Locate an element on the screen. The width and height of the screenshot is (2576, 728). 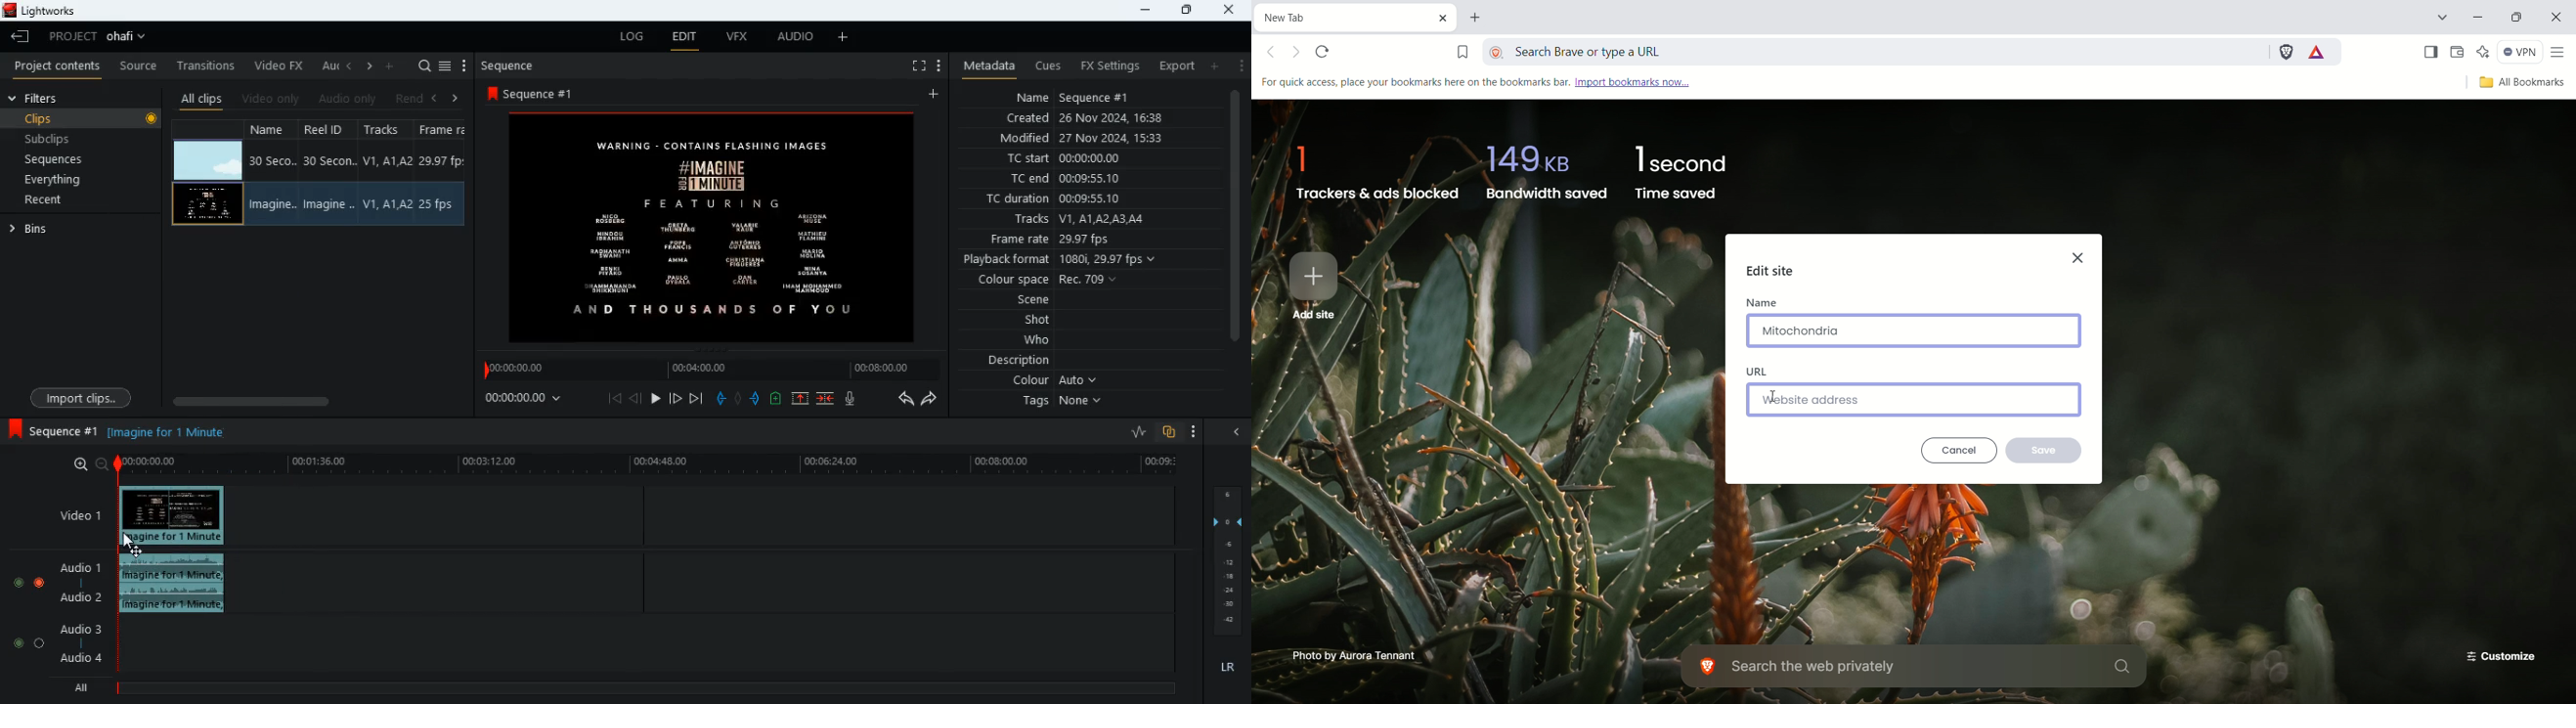
back is located at coordinates (21, 37).